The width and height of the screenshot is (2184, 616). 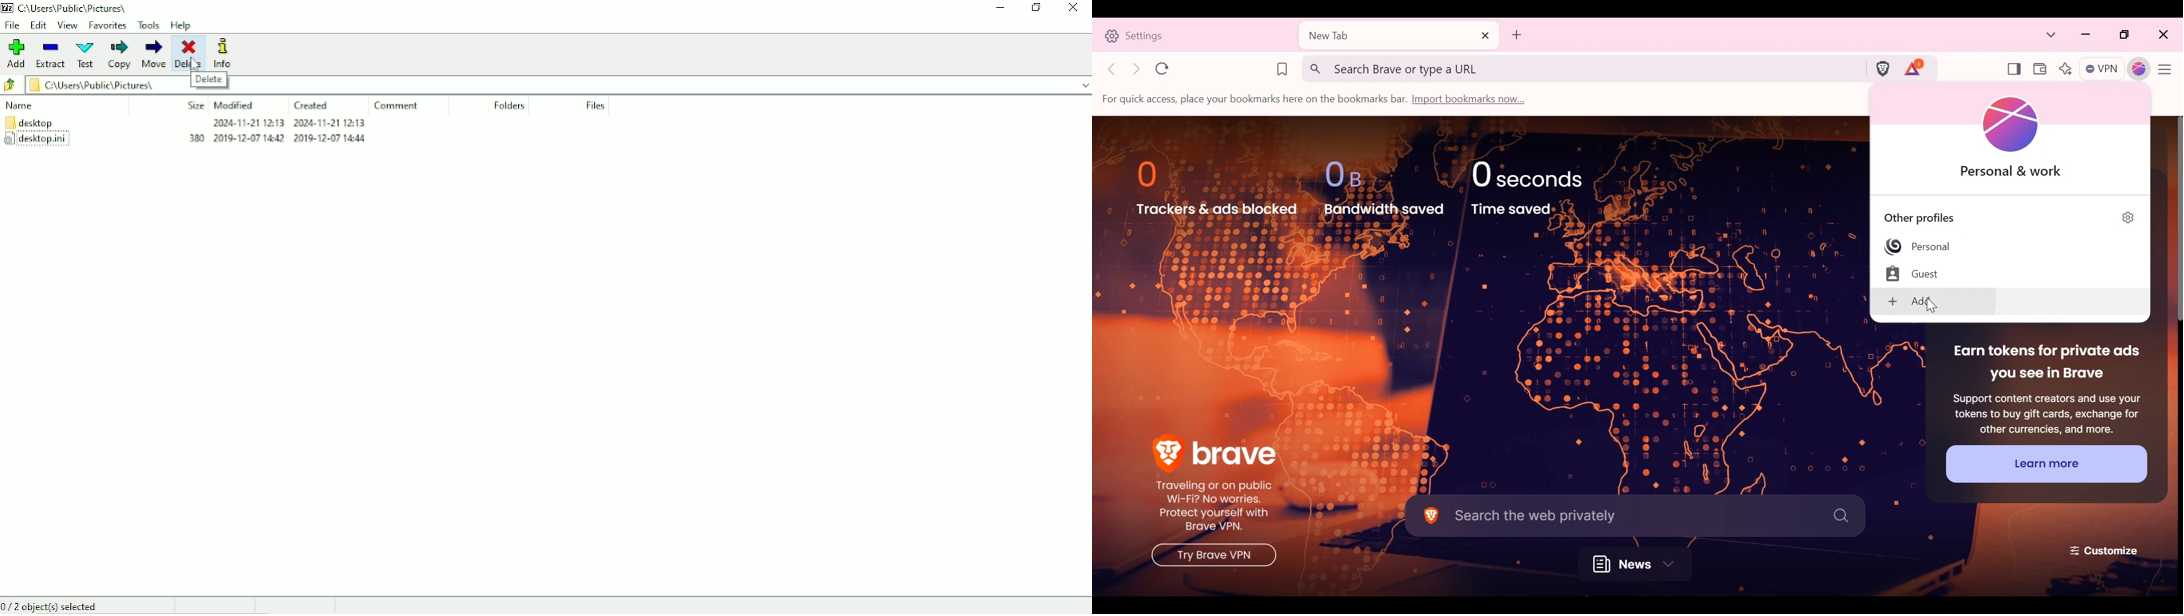 What do you see at coordinates (194, 104) in the screenshot?
I see `Size` at bounding box center [194, 104].